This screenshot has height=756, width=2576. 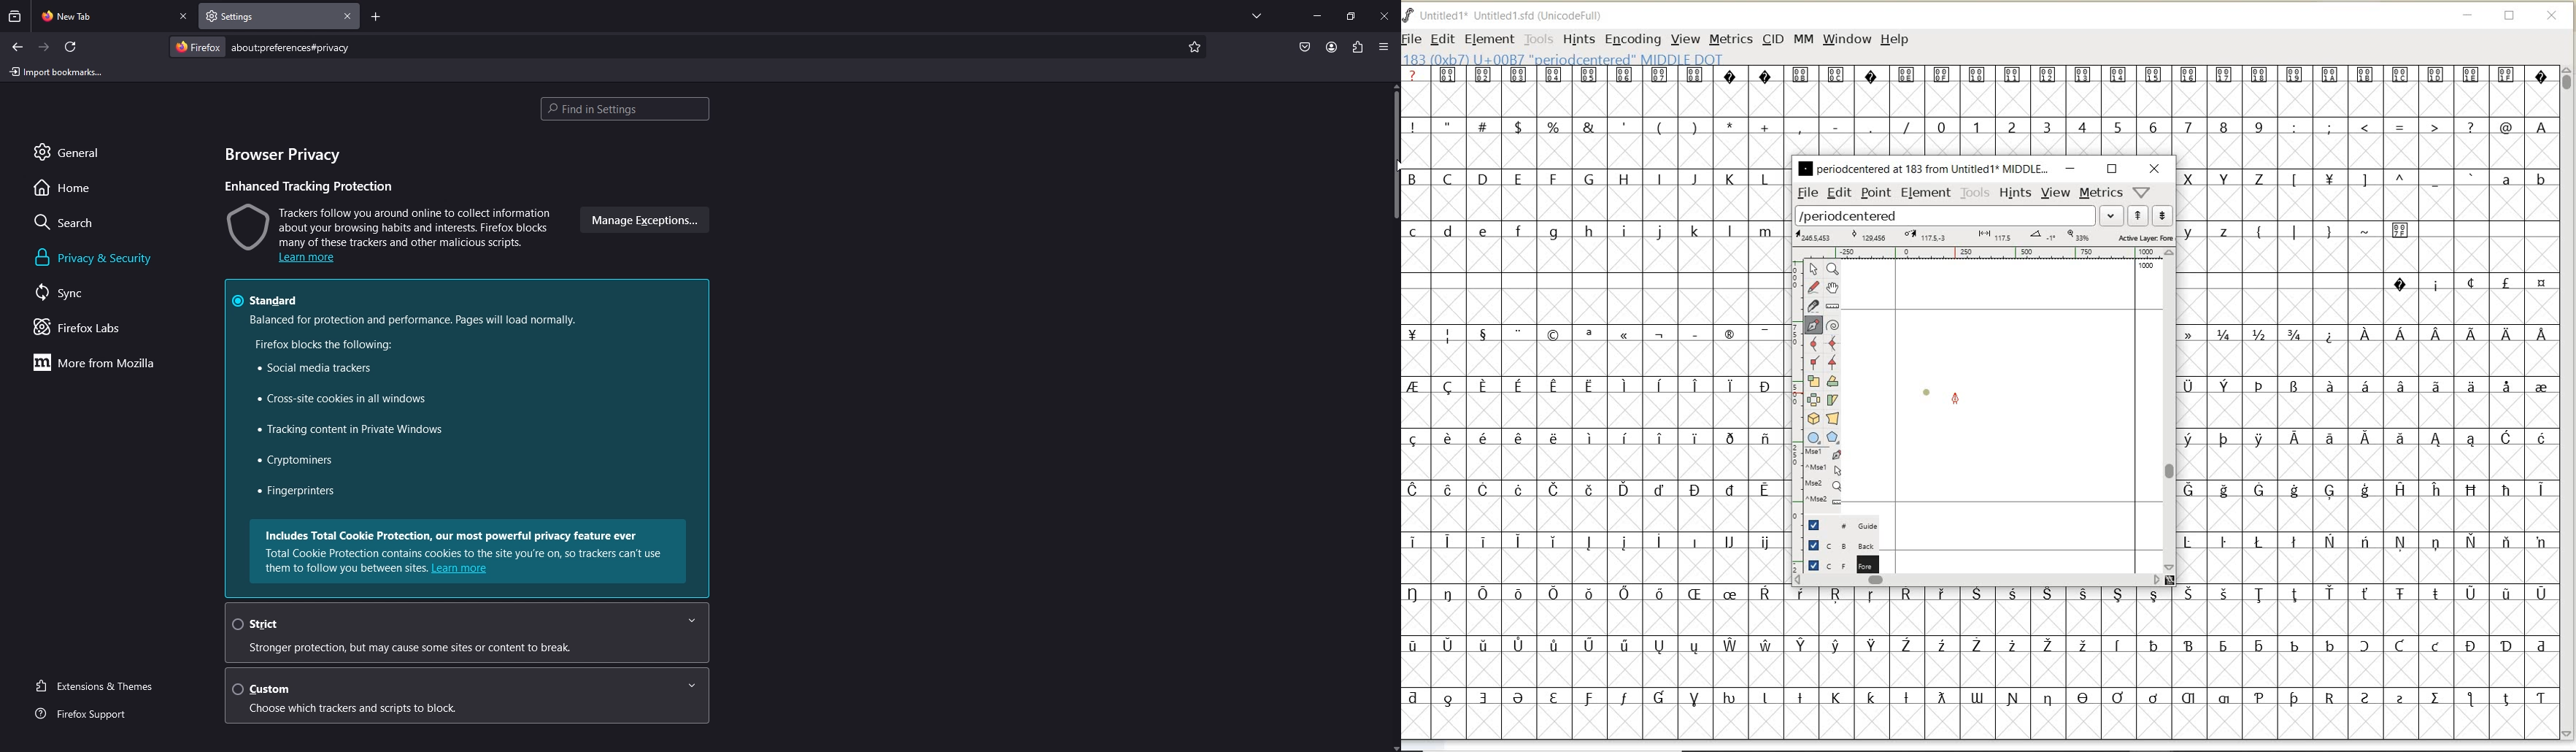 What do you see at coordinates (1814, 400) in the screenshot?
I see `flip the selection` at bounding box center [1814, 400].